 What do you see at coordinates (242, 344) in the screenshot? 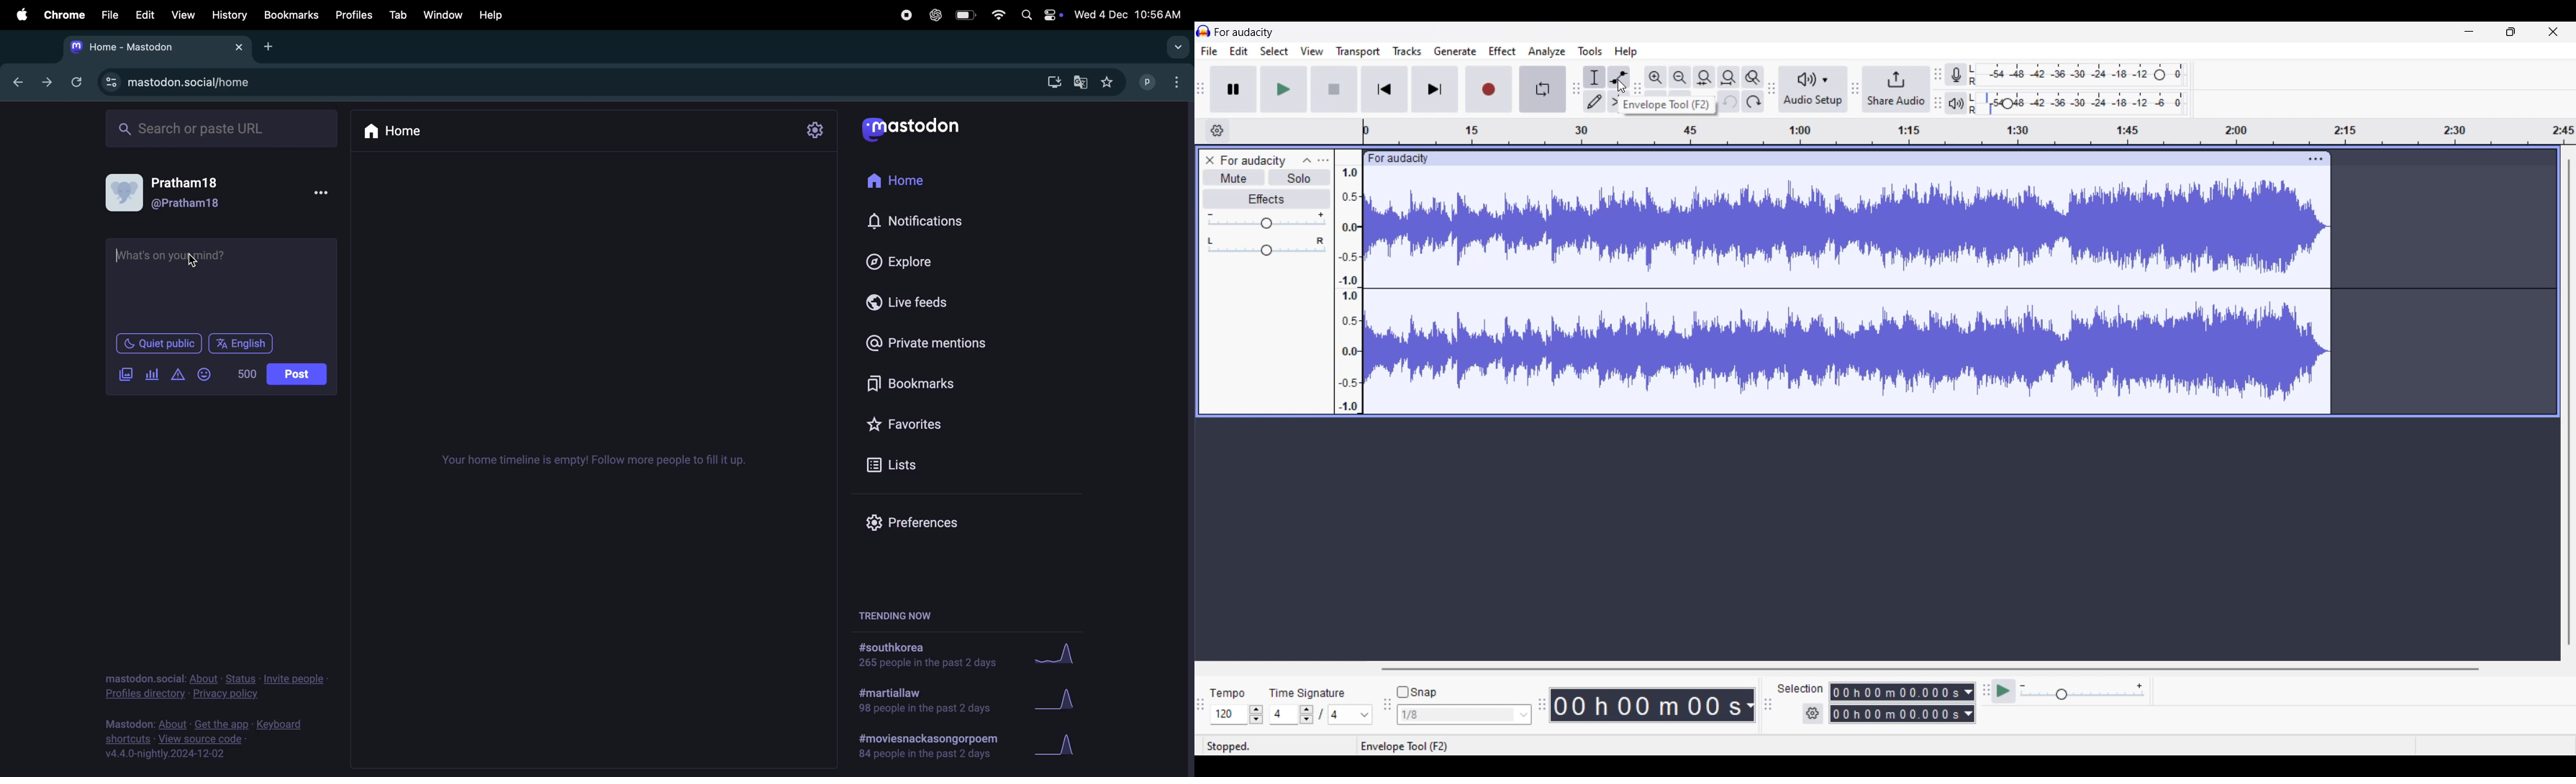
I see `English` at bounding box center [242, 344].